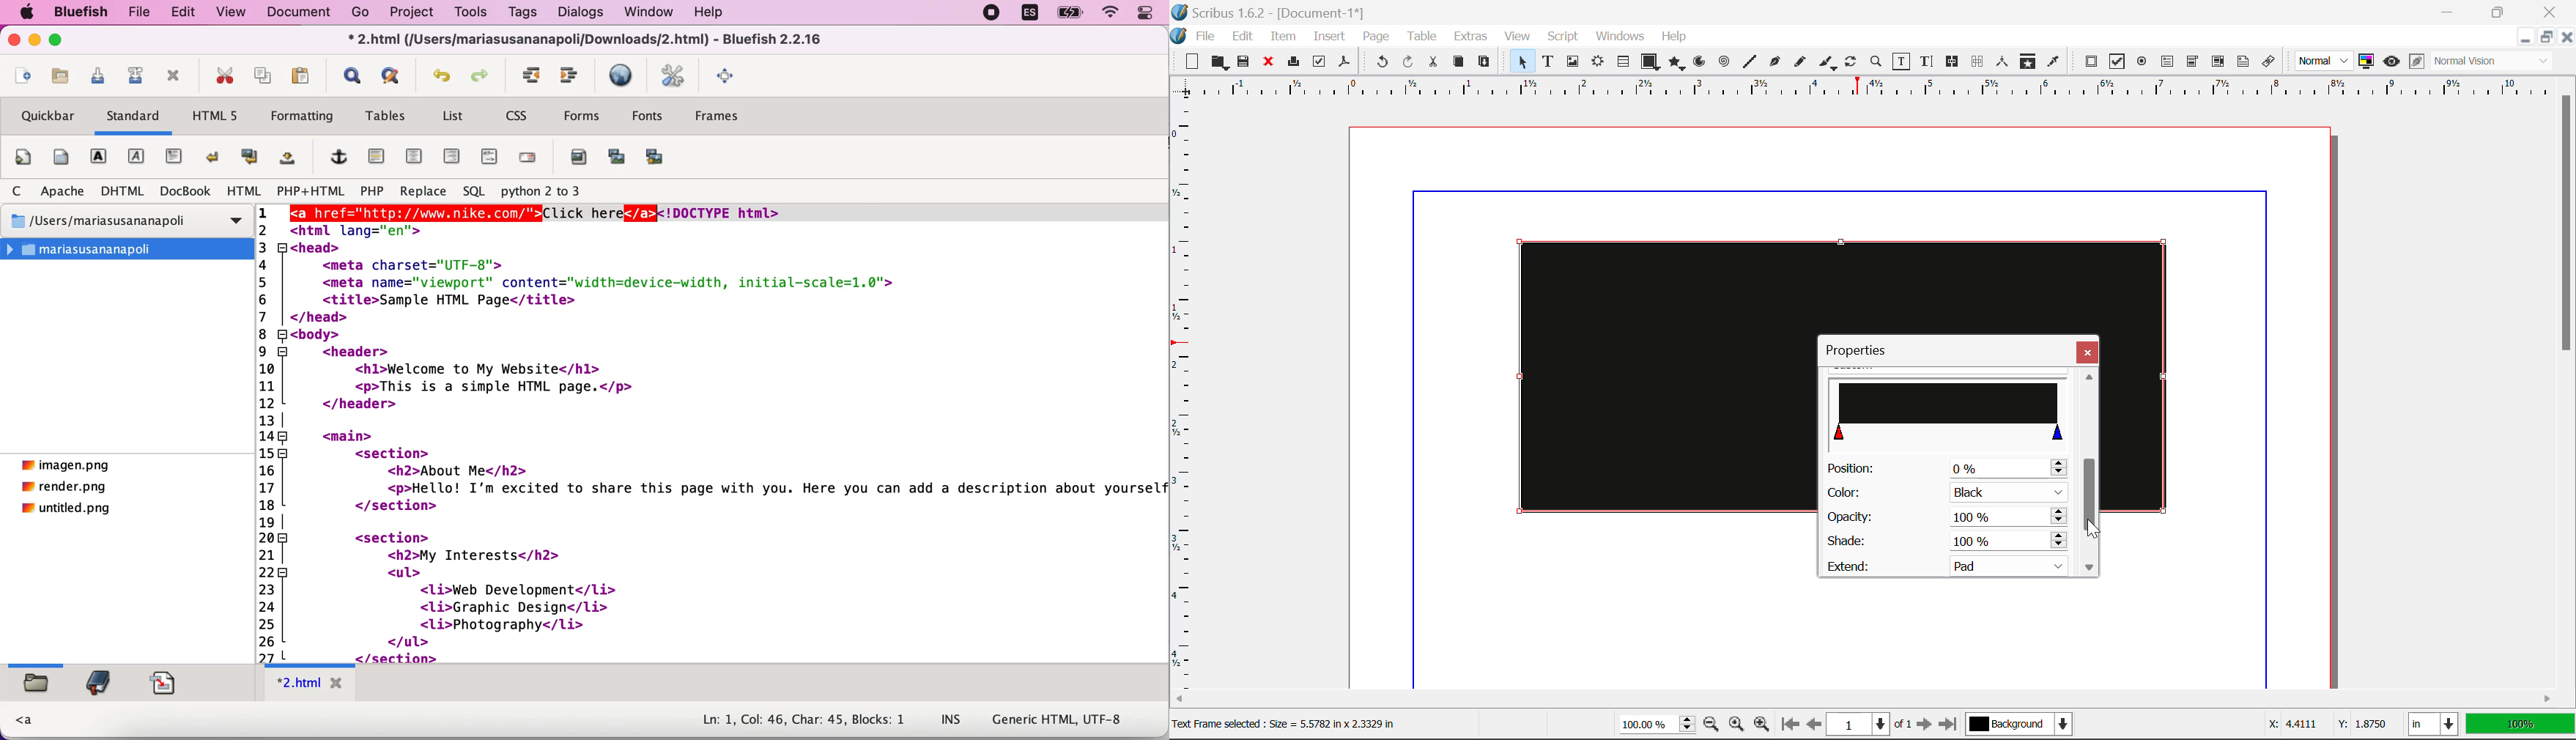 This screenshot has width=2576, height=756. I want to click on File, so click(1209, 37).